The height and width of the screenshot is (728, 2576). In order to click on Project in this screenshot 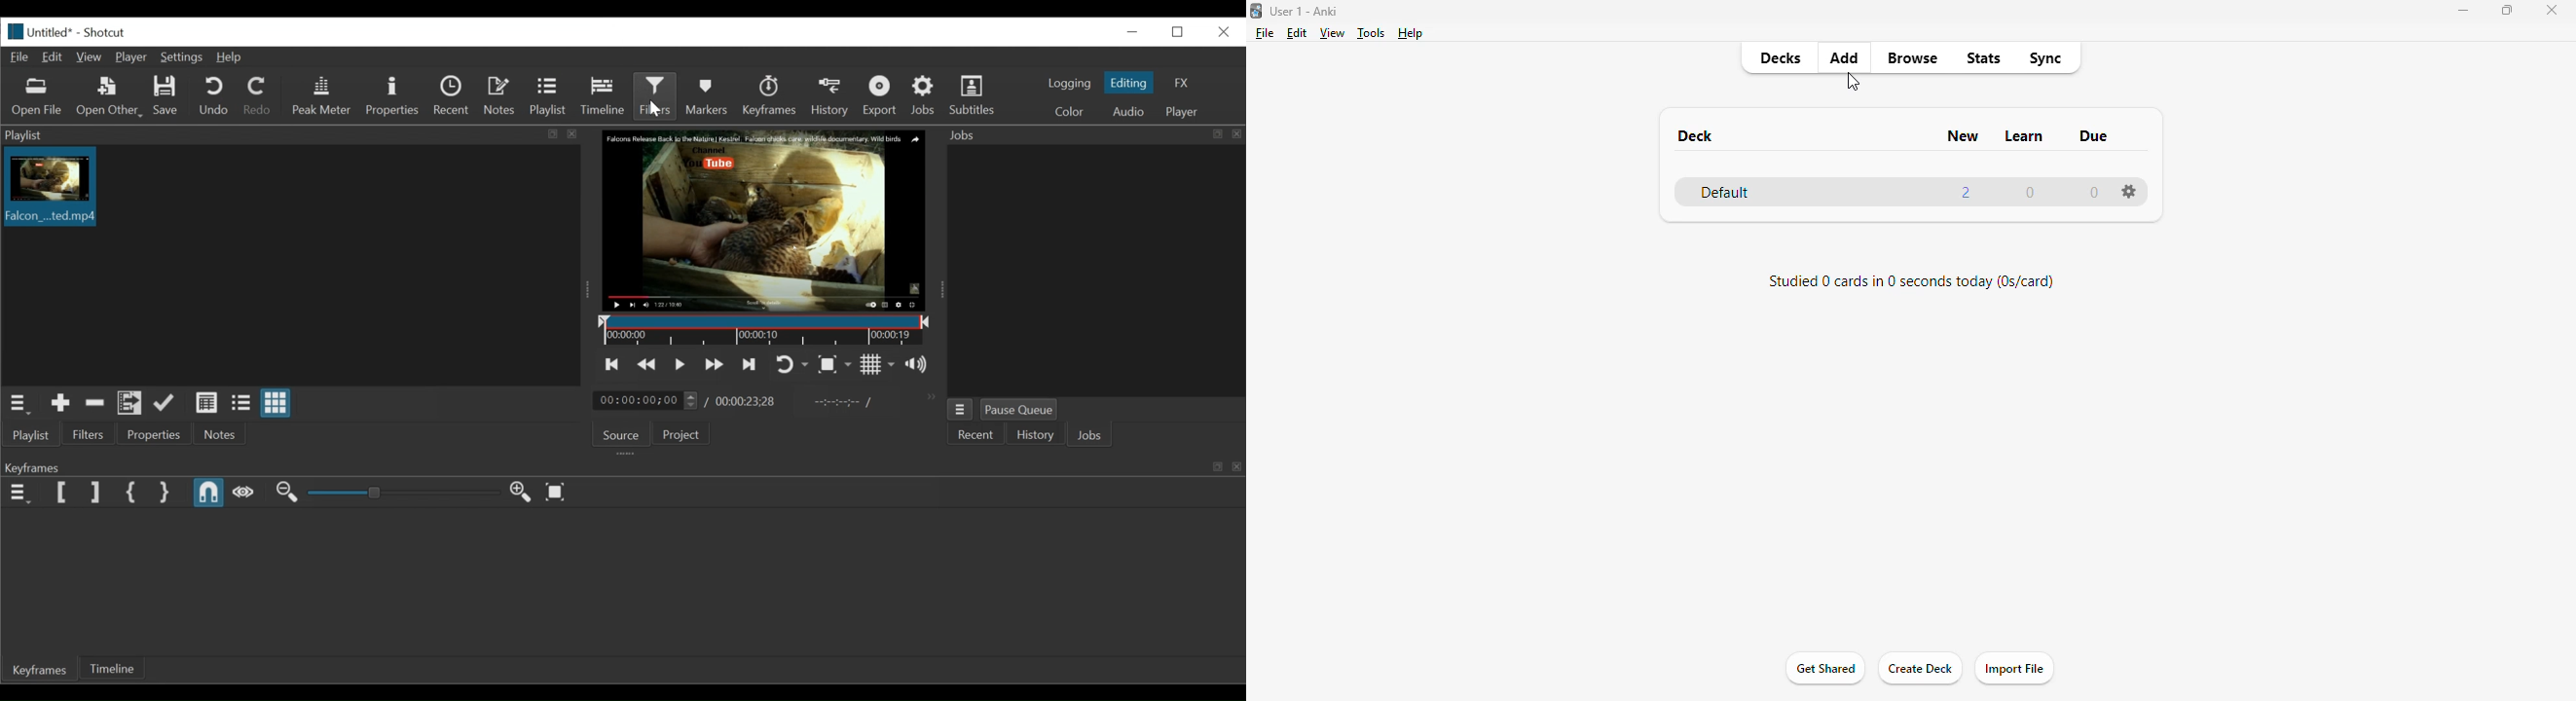, I will do `click(681, 434)`.